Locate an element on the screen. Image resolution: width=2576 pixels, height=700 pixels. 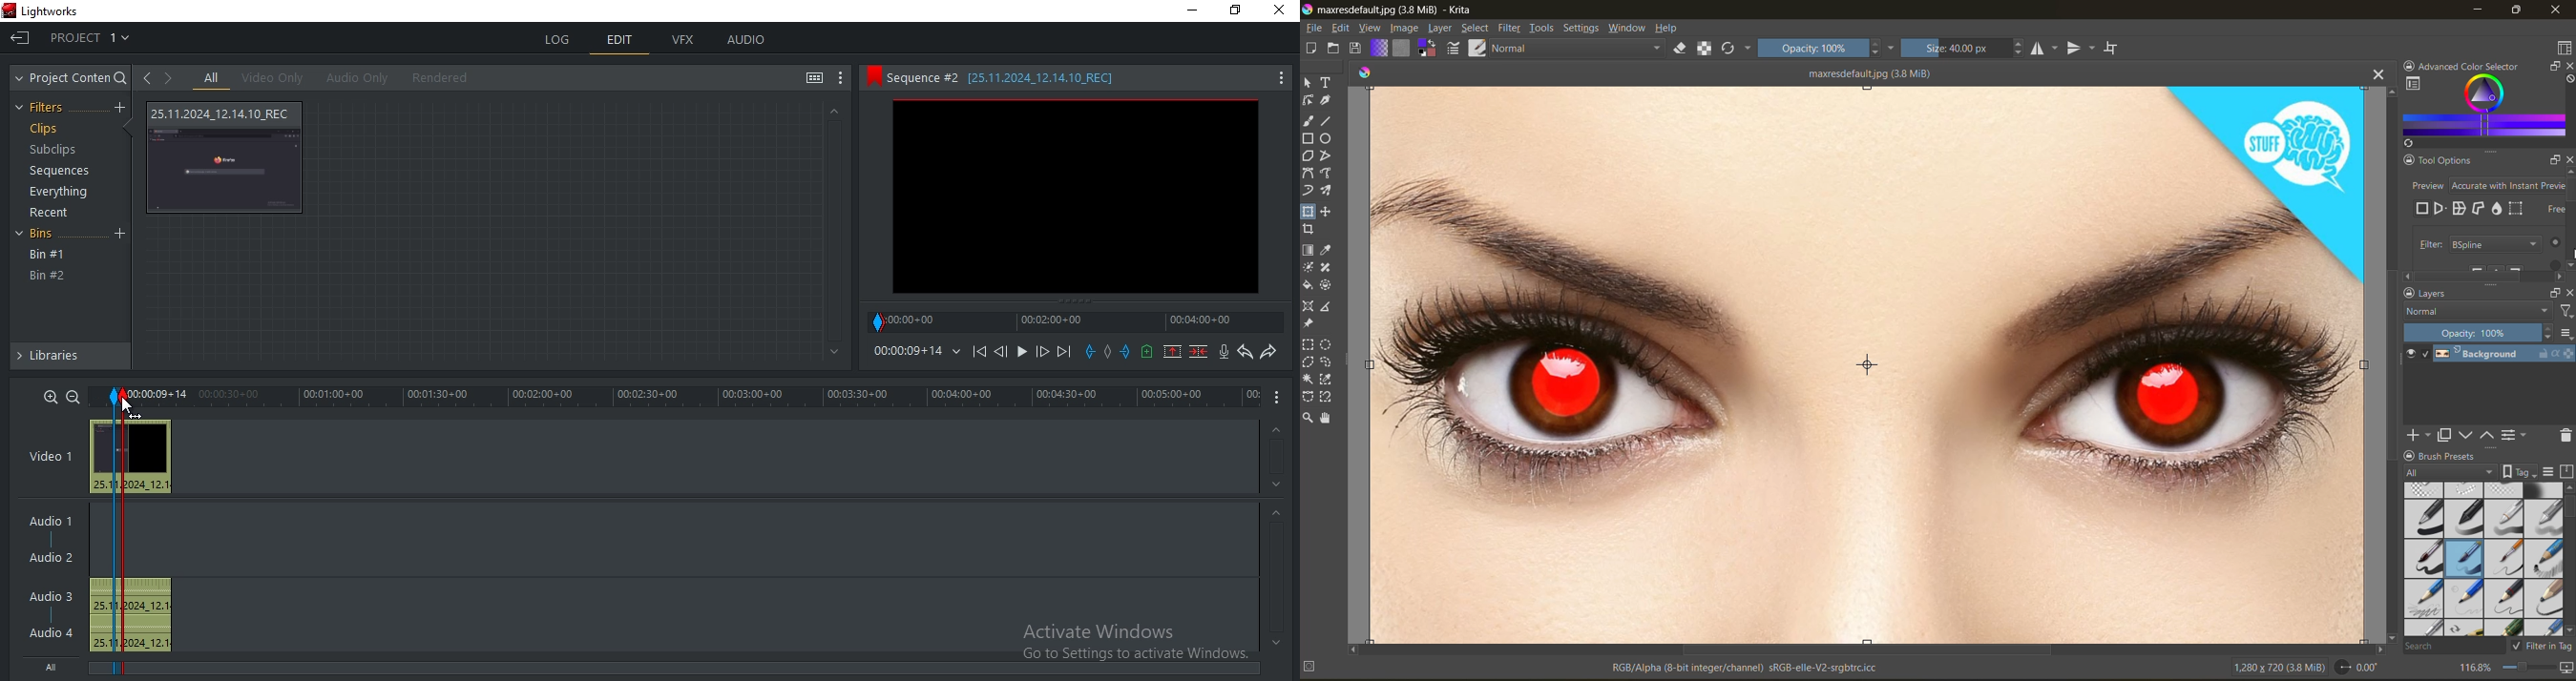
bin #2 is located at coordinates (48, 276).